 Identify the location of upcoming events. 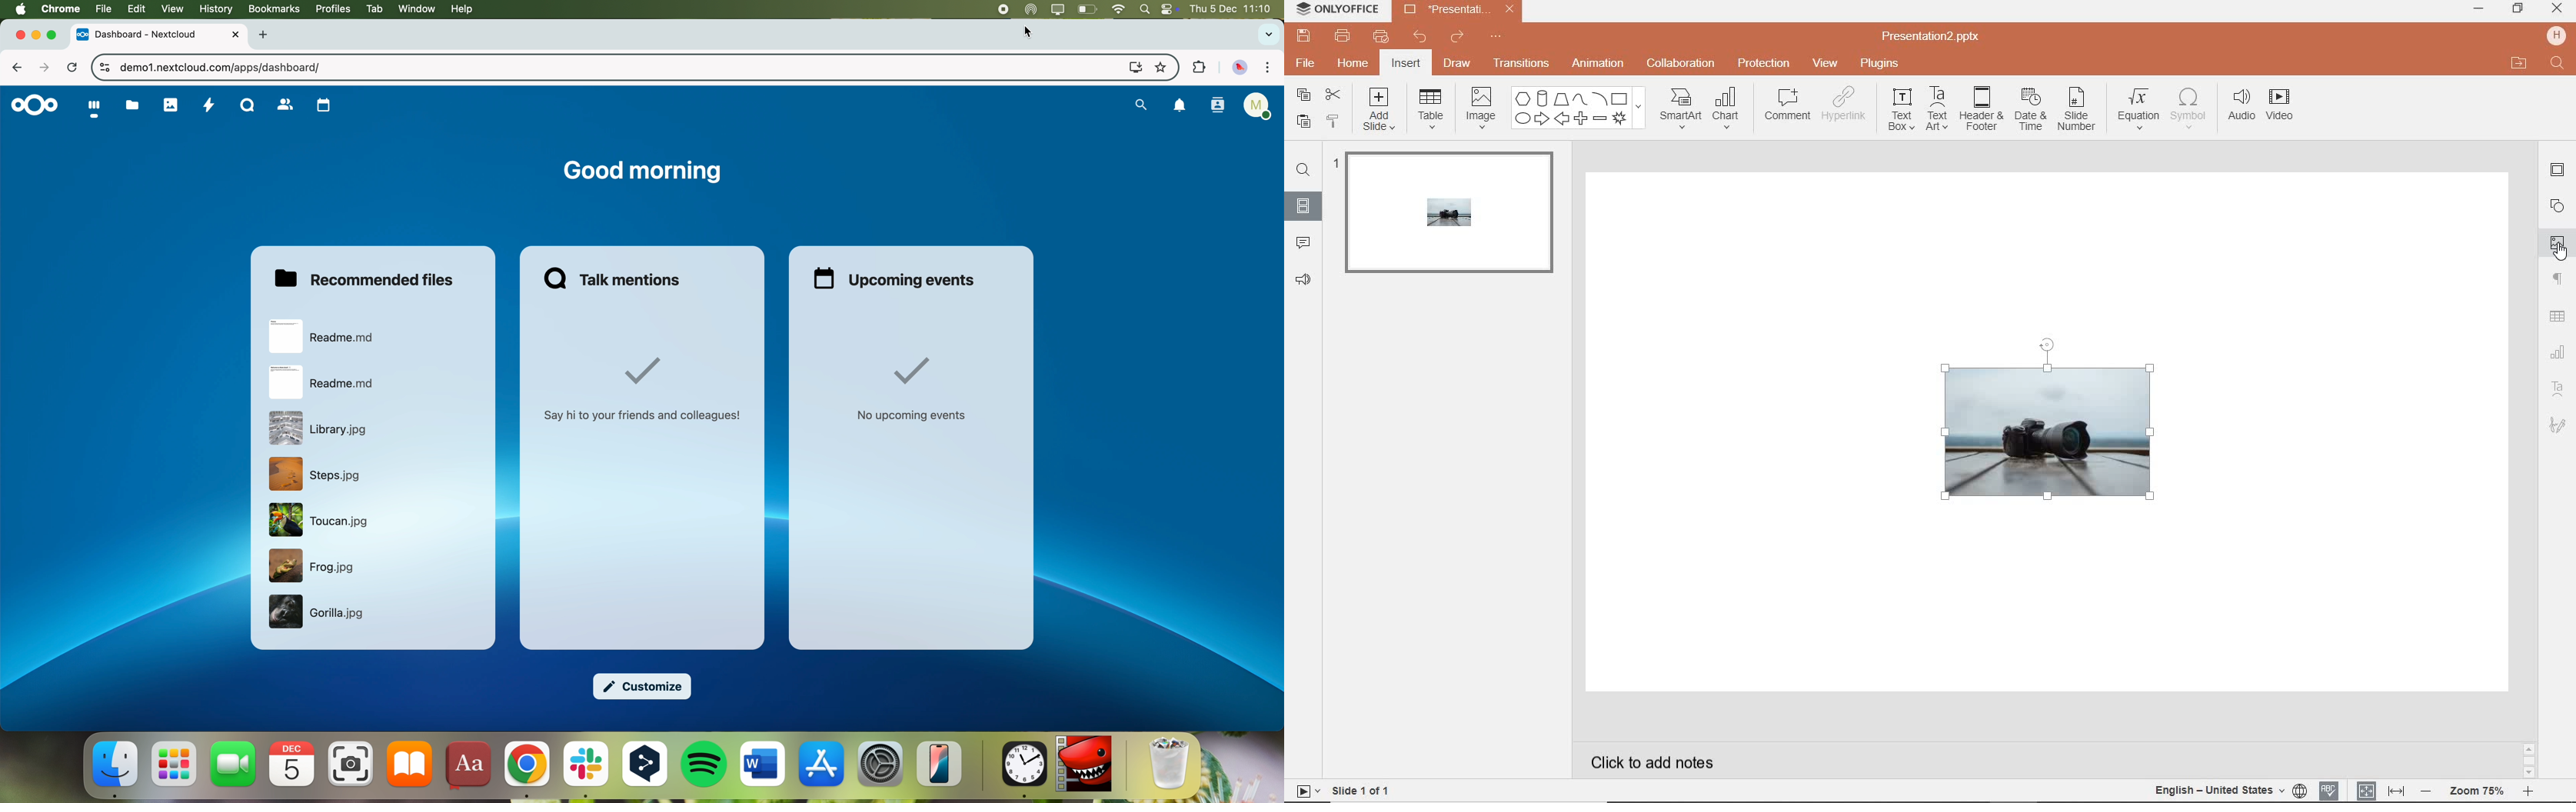
(896, 278).